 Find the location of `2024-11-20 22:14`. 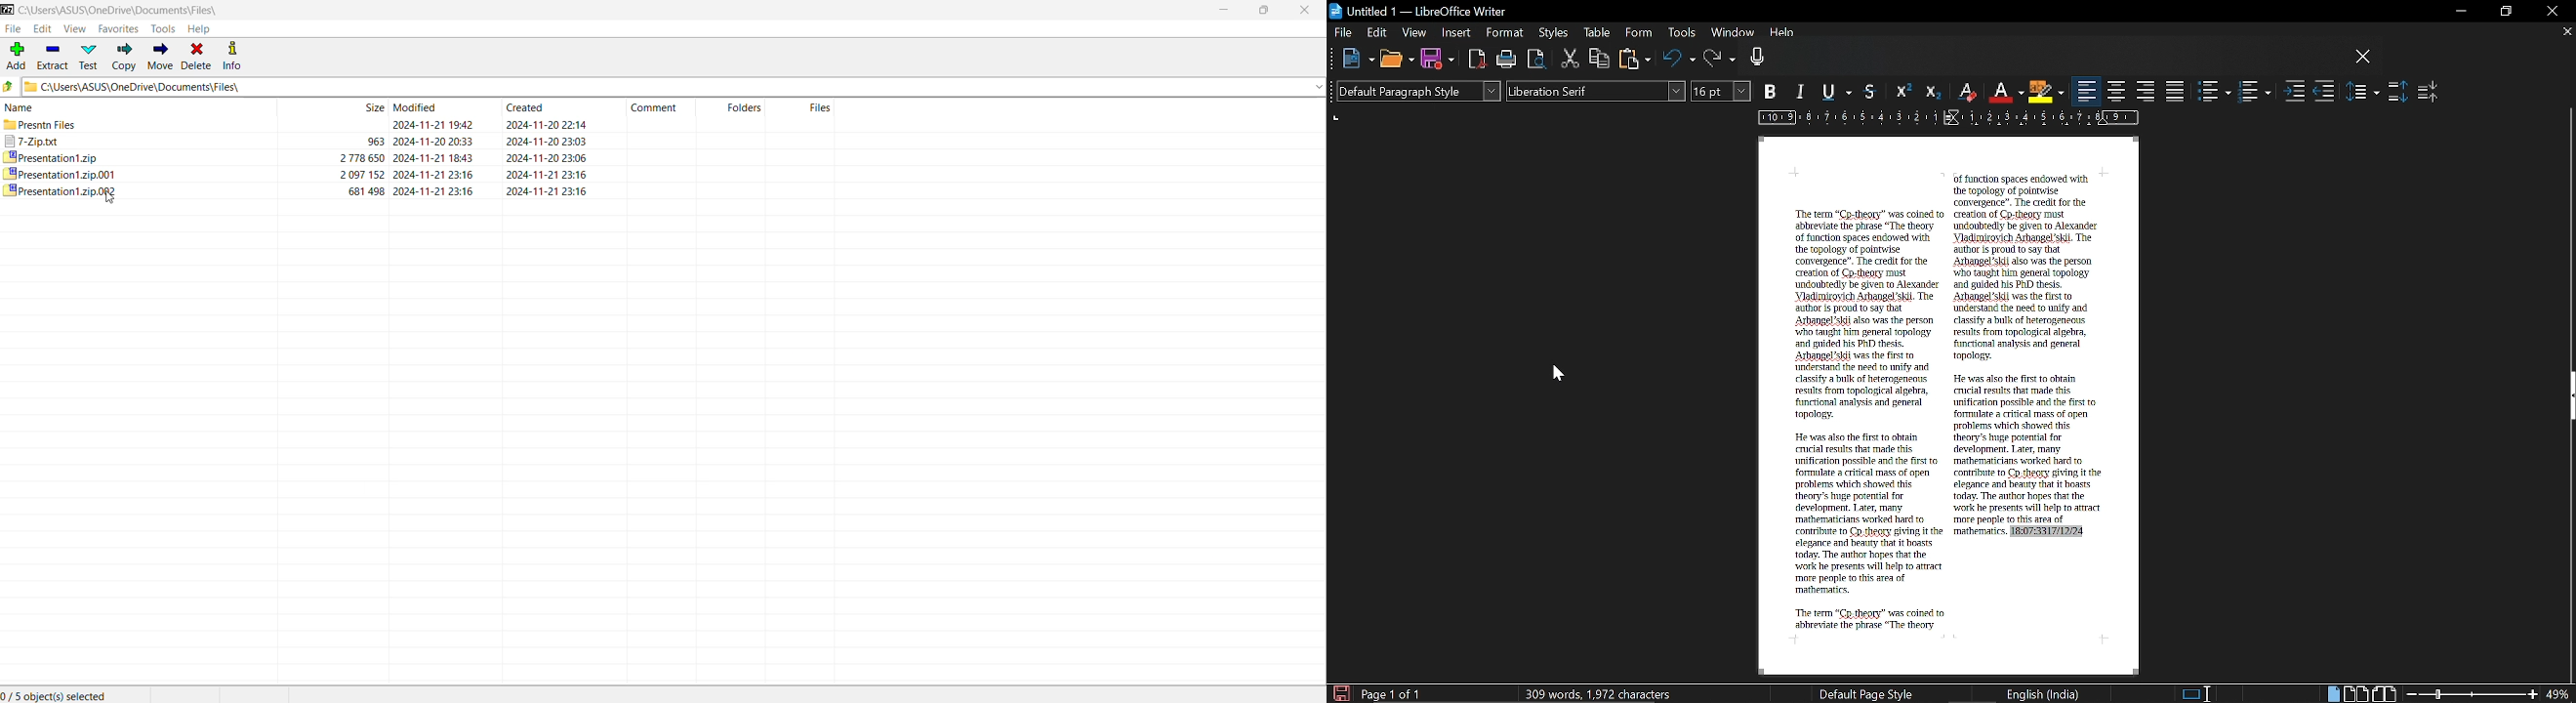

2024-11-20 22:14 is located at coordinates (551, 125).